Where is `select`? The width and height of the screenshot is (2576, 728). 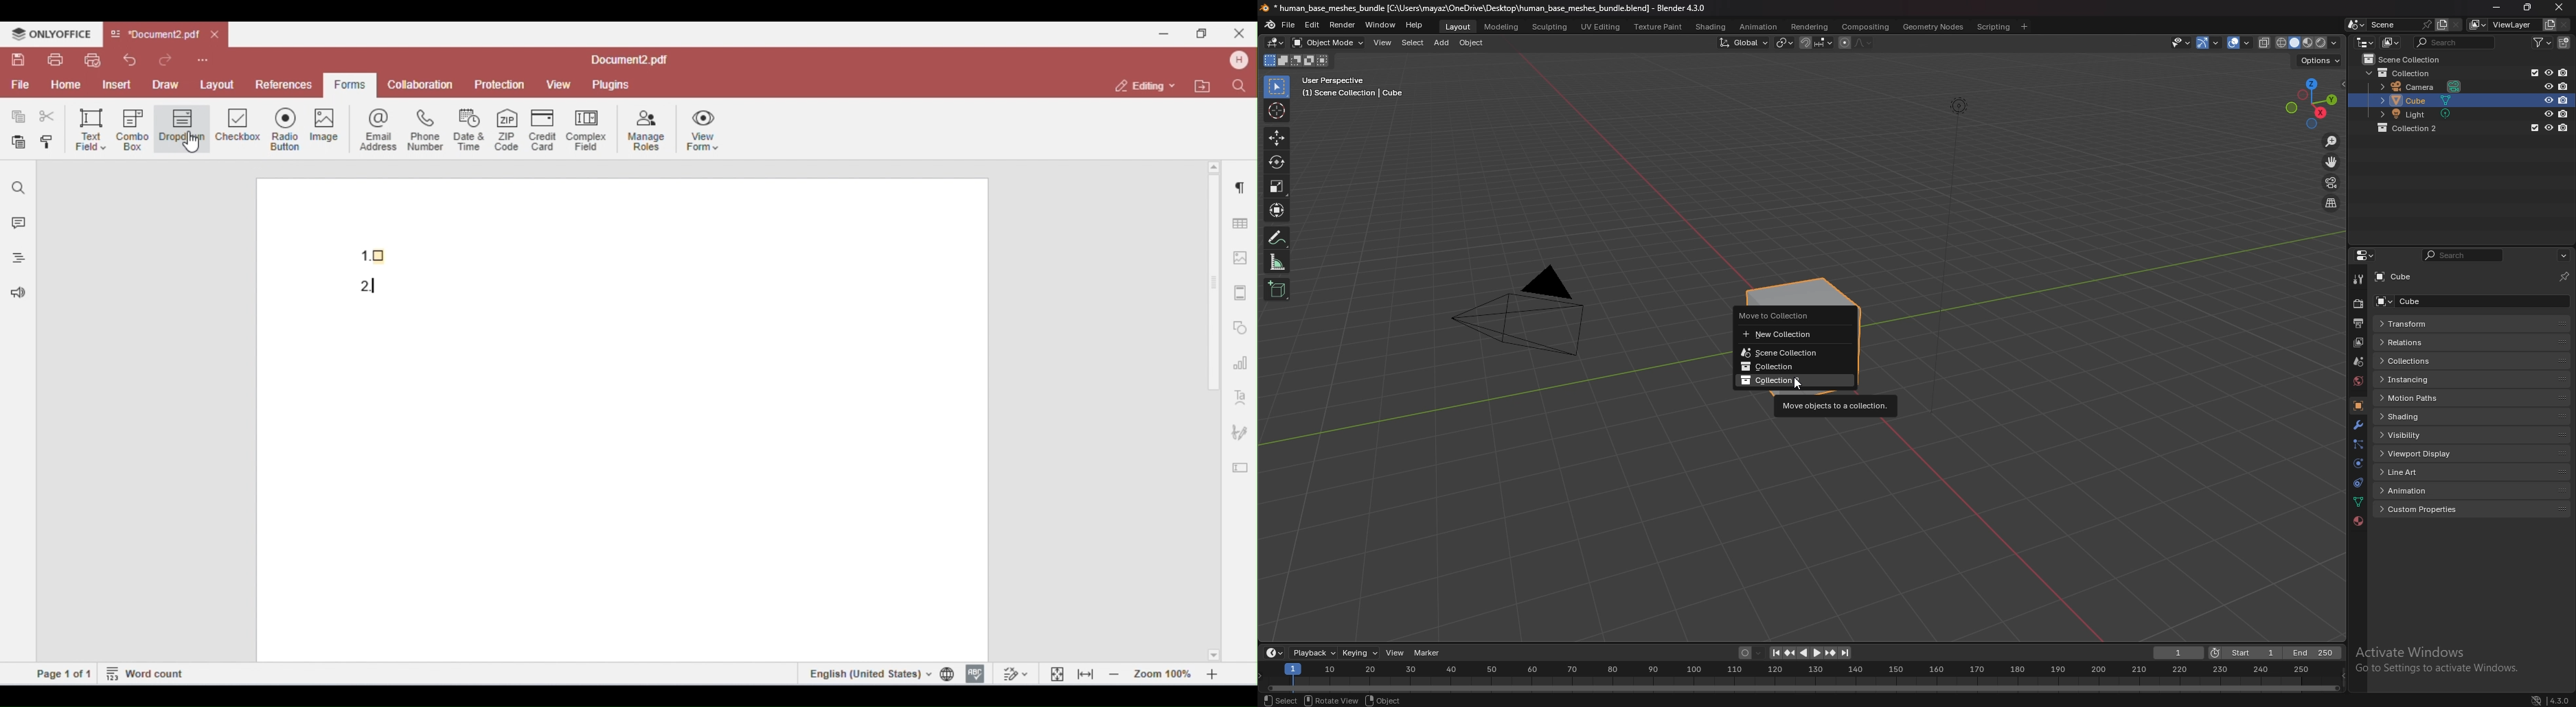 select is located at coordinates (1281, 699).